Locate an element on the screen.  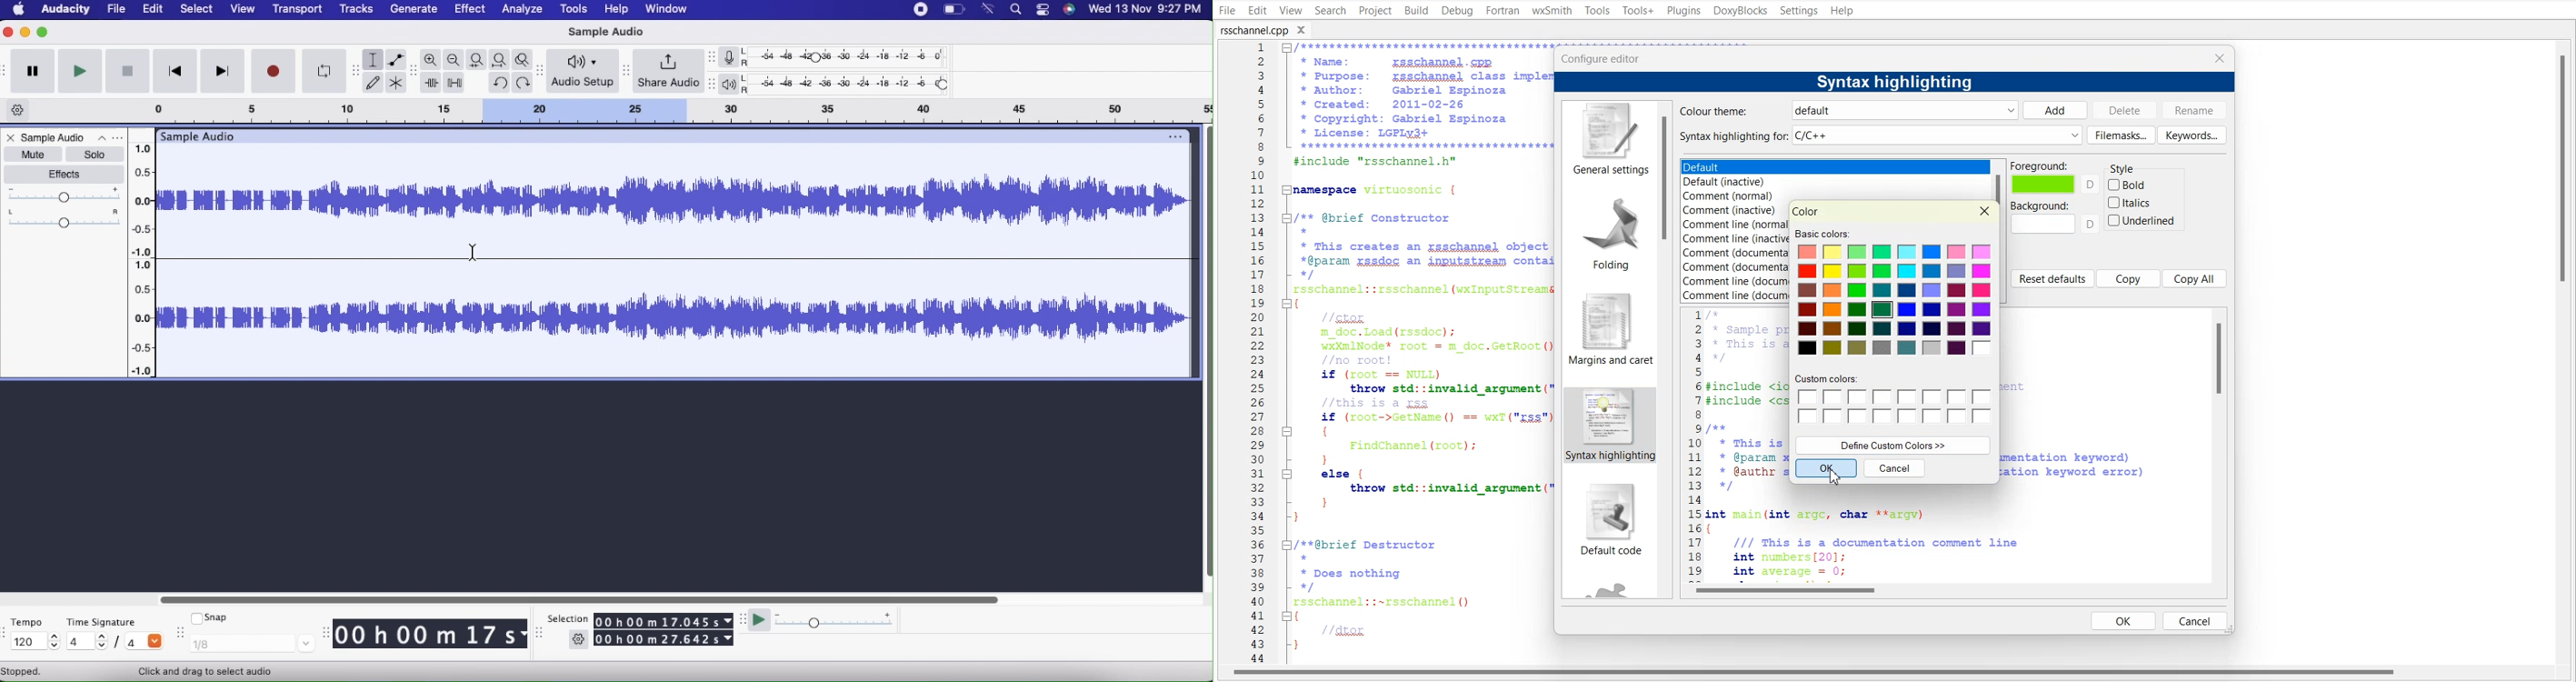
Pan: Center is located at coordinates (65, 218).